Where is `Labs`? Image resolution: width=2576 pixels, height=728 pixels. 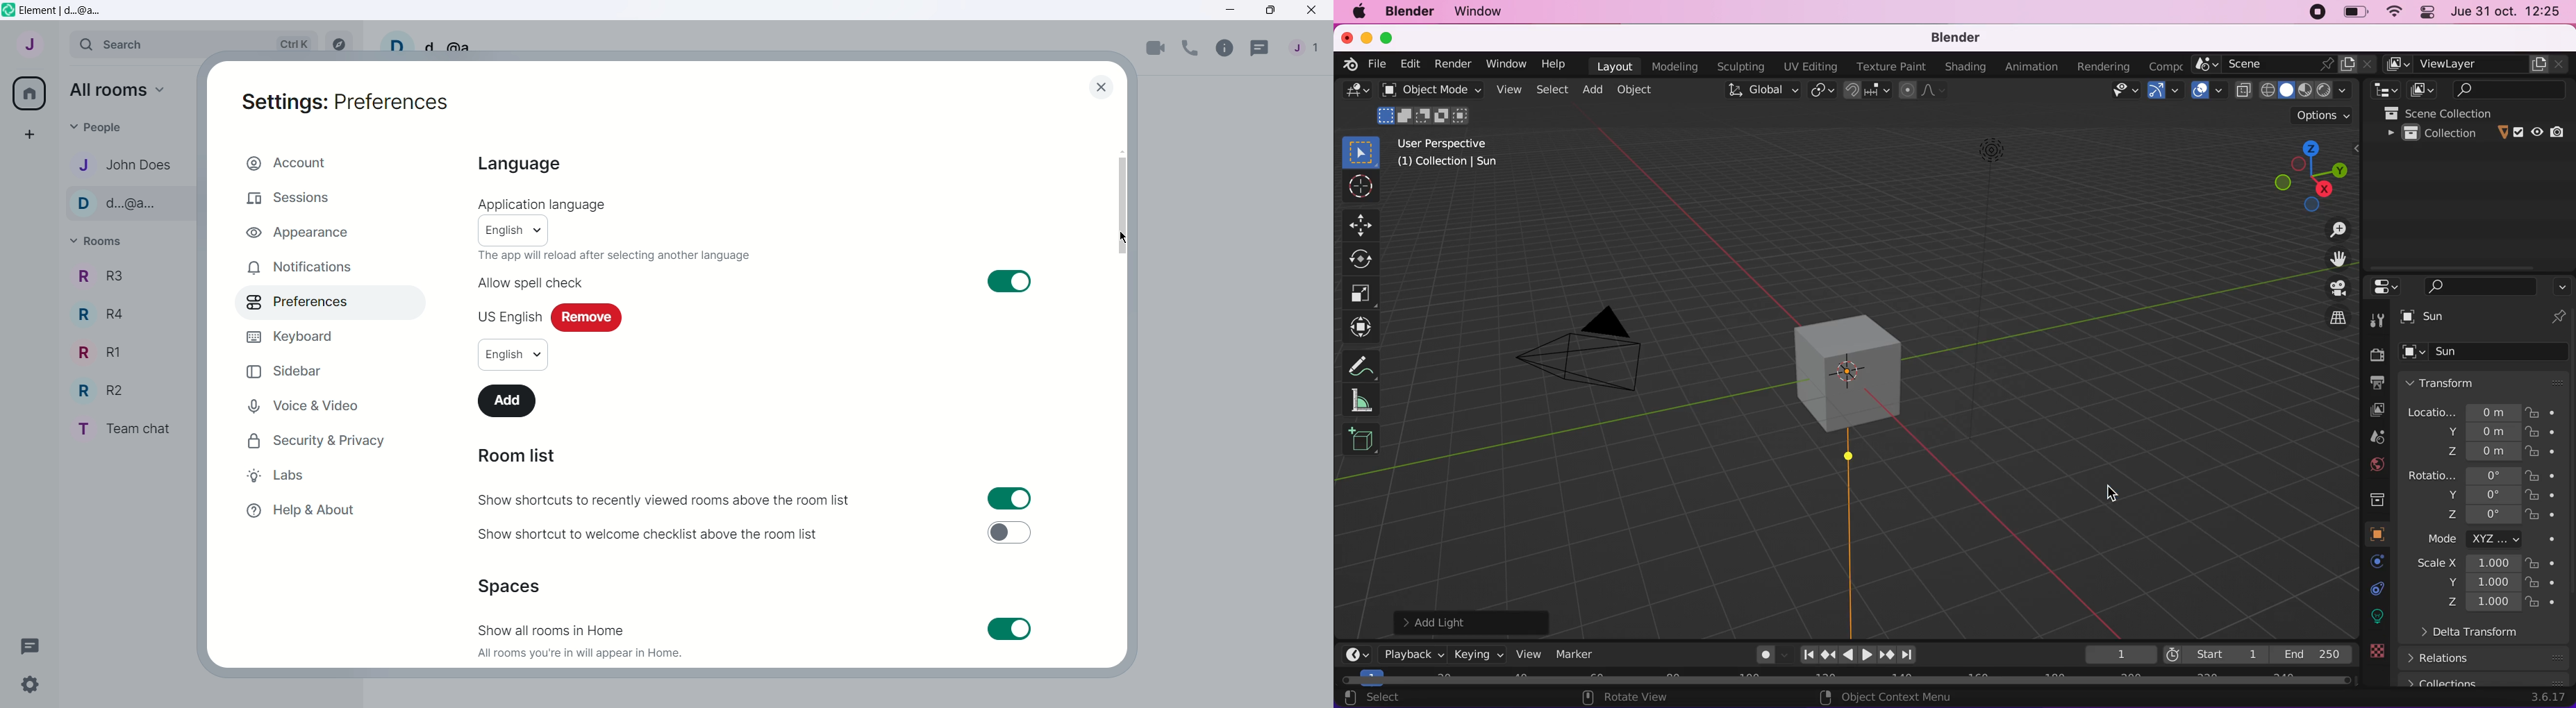
Labs is located at coordinates (317, 475).